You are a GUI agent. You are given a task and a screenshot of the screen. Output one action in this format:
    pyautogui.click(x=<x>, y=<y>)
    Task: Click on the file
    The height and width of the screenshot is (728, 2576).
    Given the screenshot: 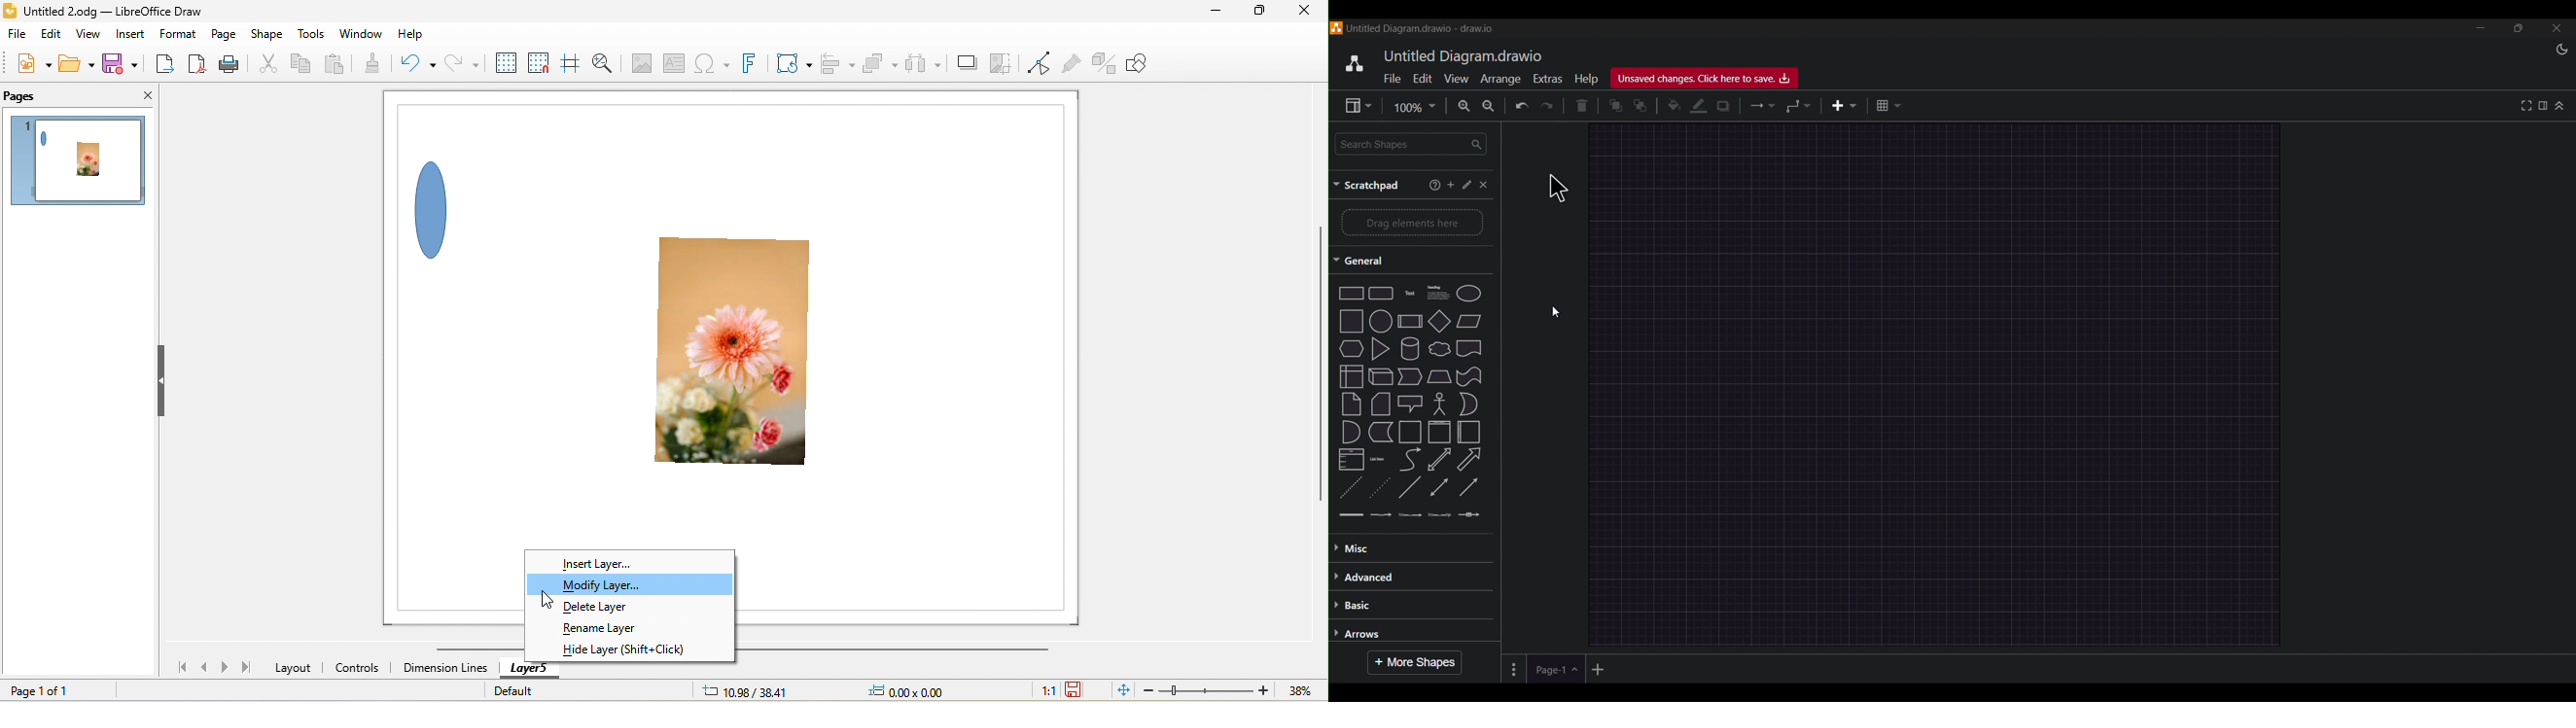 What is the action you would take?
    pyautogui.click(x=18, y=37)
    